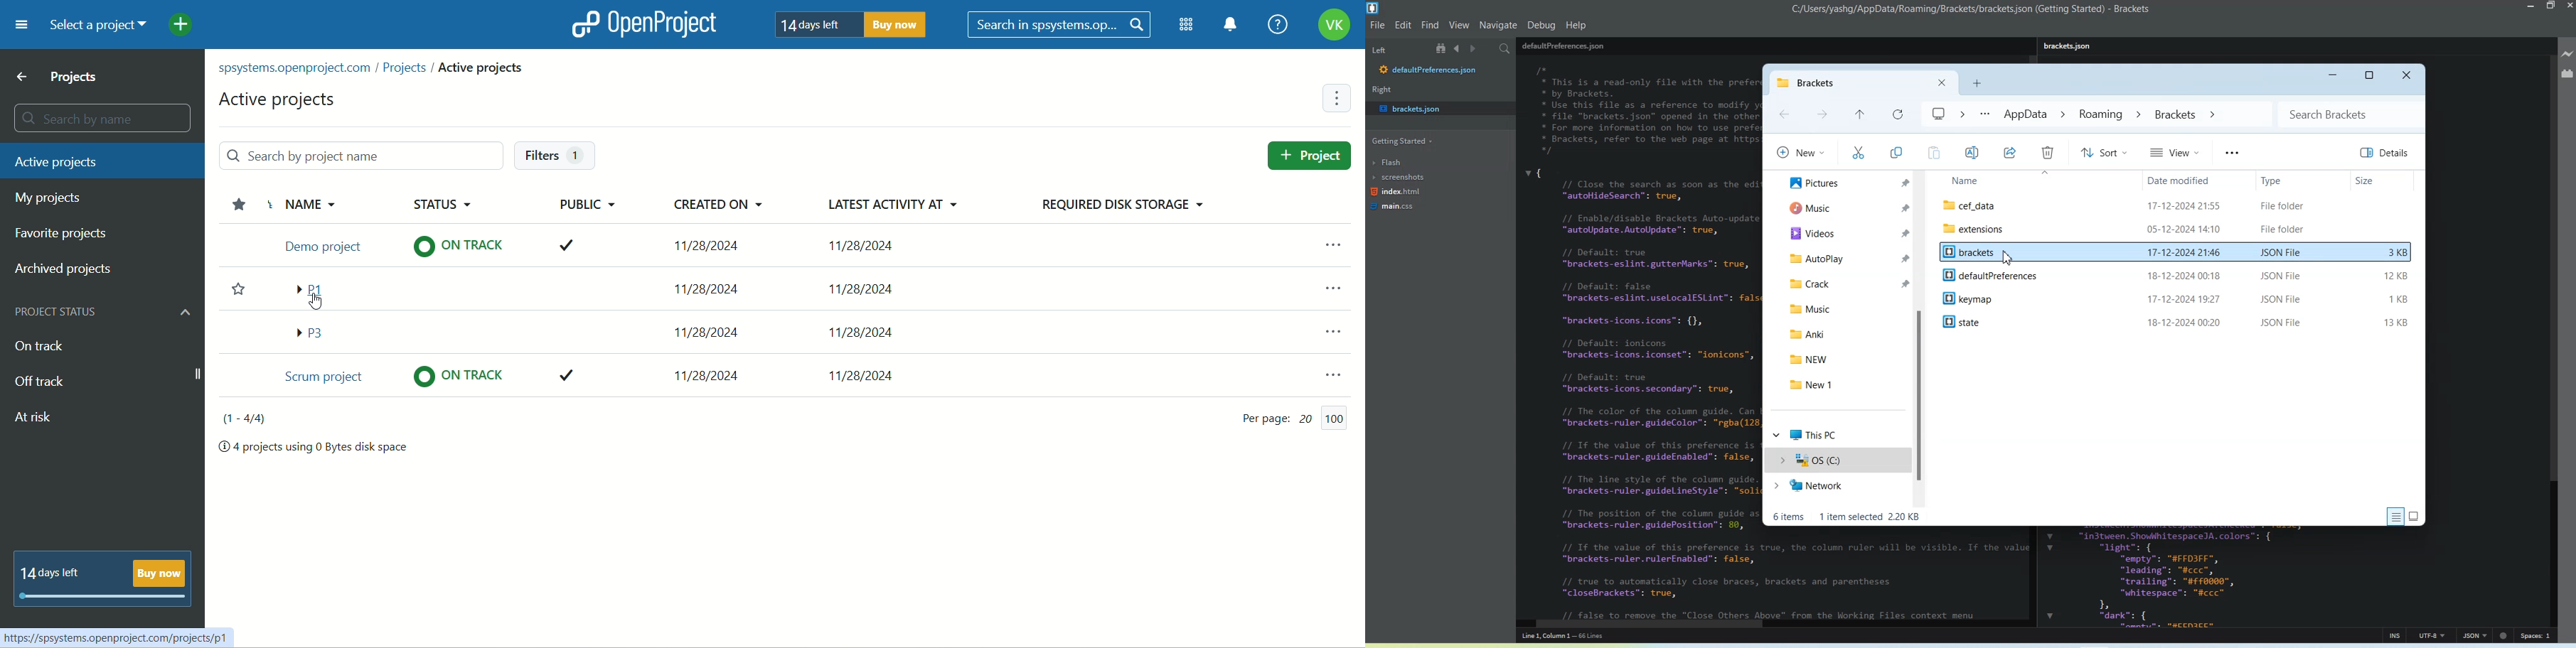 This screenshot has height=672, width=2576. I want to click on Extensions, so click(2178, 228).